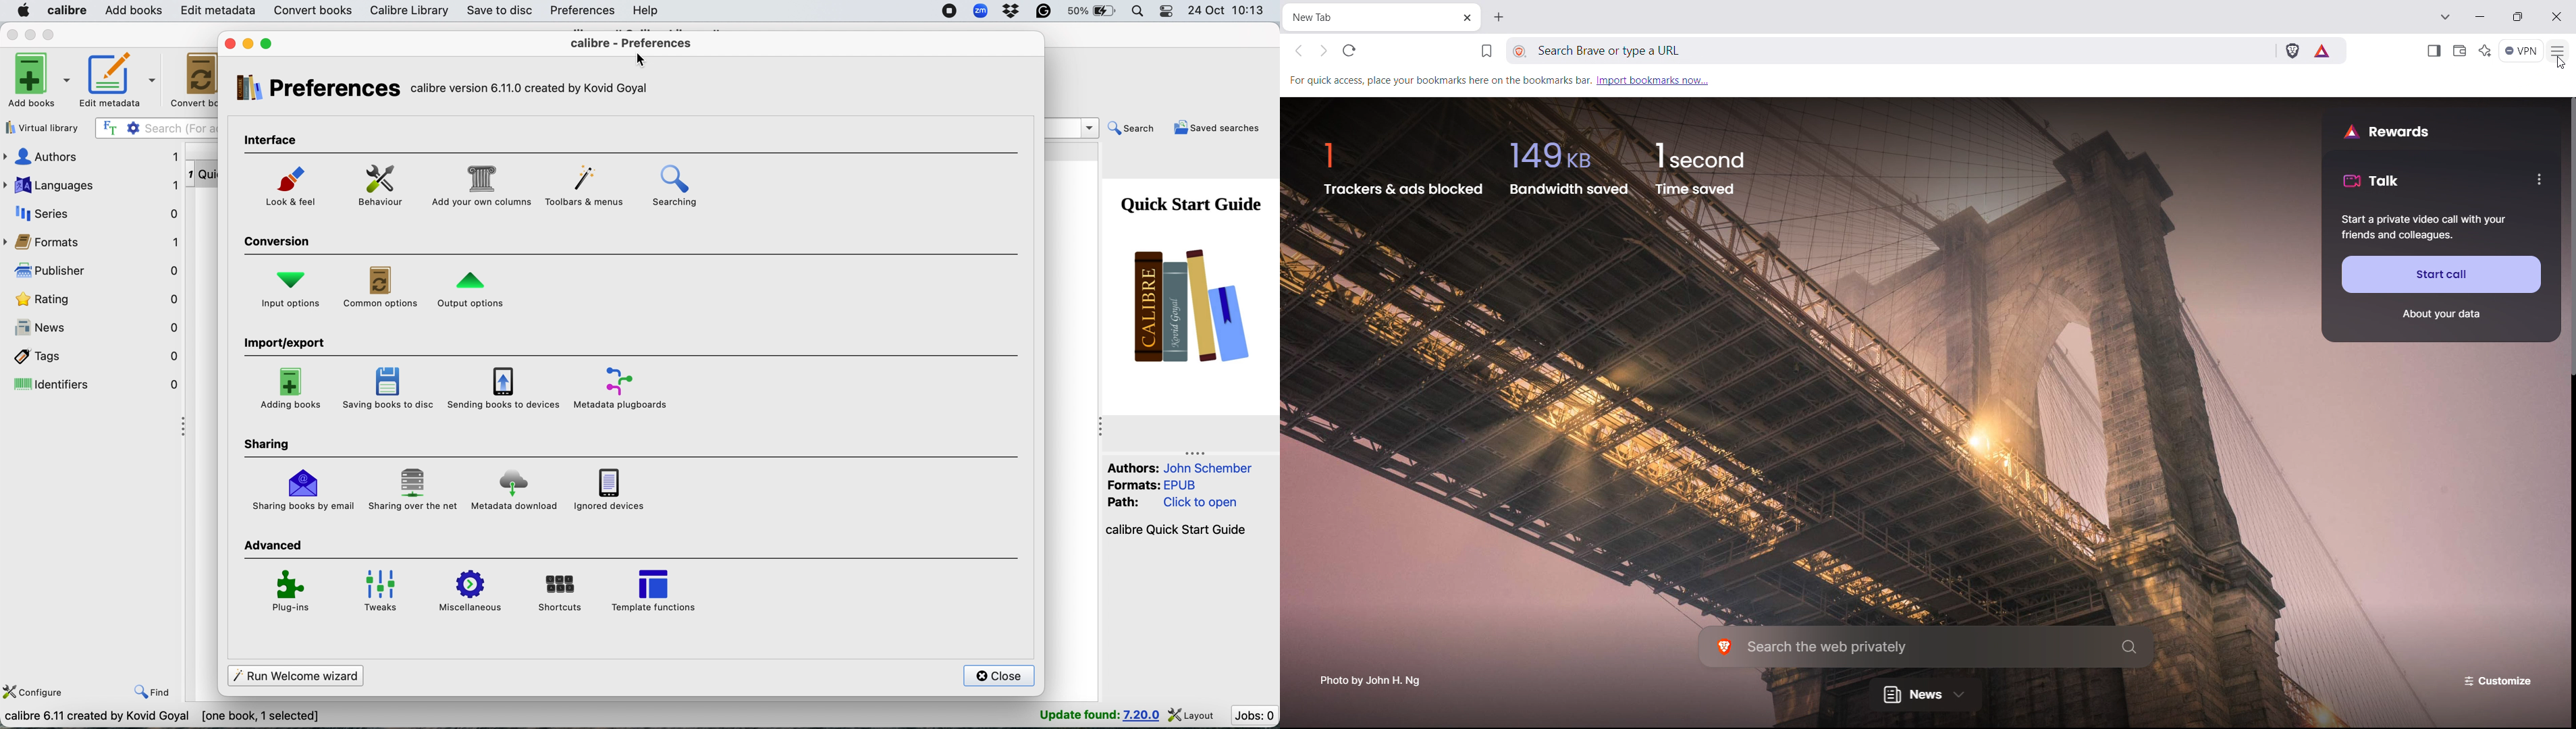 The width and height of the screenshot is (2576, 756). Describe the element at coordinates (184, 424) in the screenshot. I see `collapse` at that location.